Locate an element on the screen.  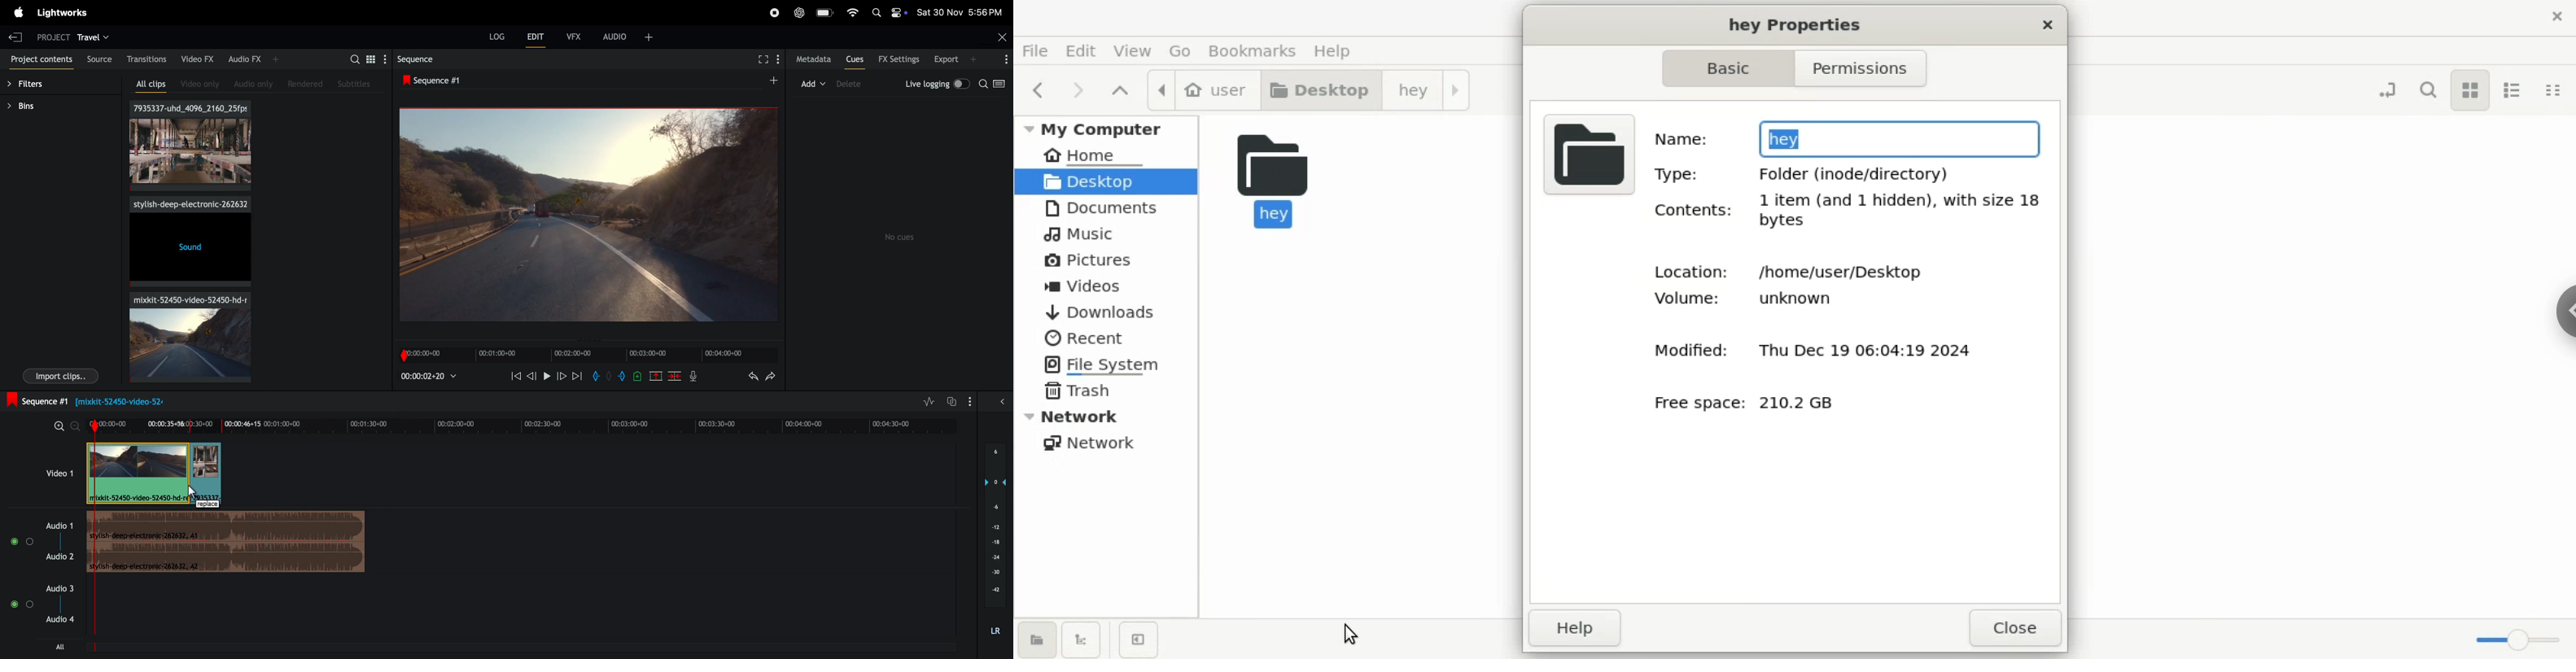
import clips is located at coordinates (60, 377).